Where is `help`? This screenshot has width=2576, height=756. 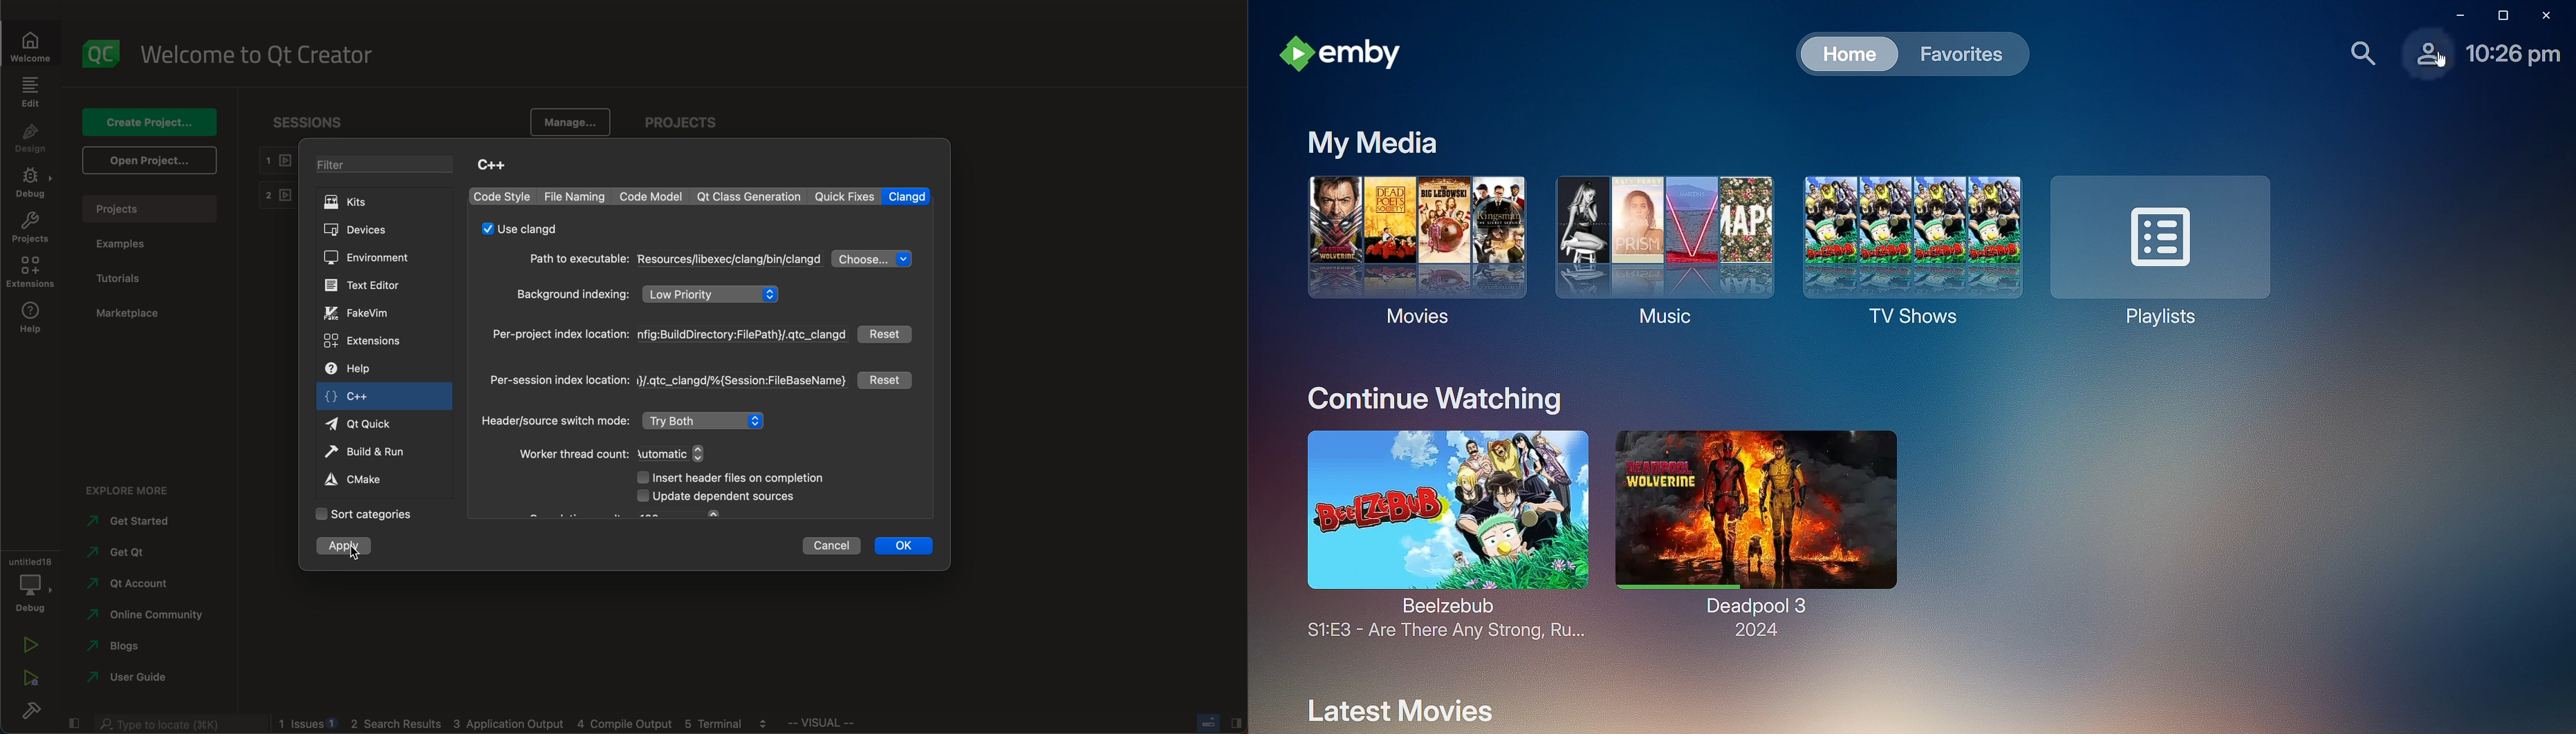
help is located at coordinates (33, 318).